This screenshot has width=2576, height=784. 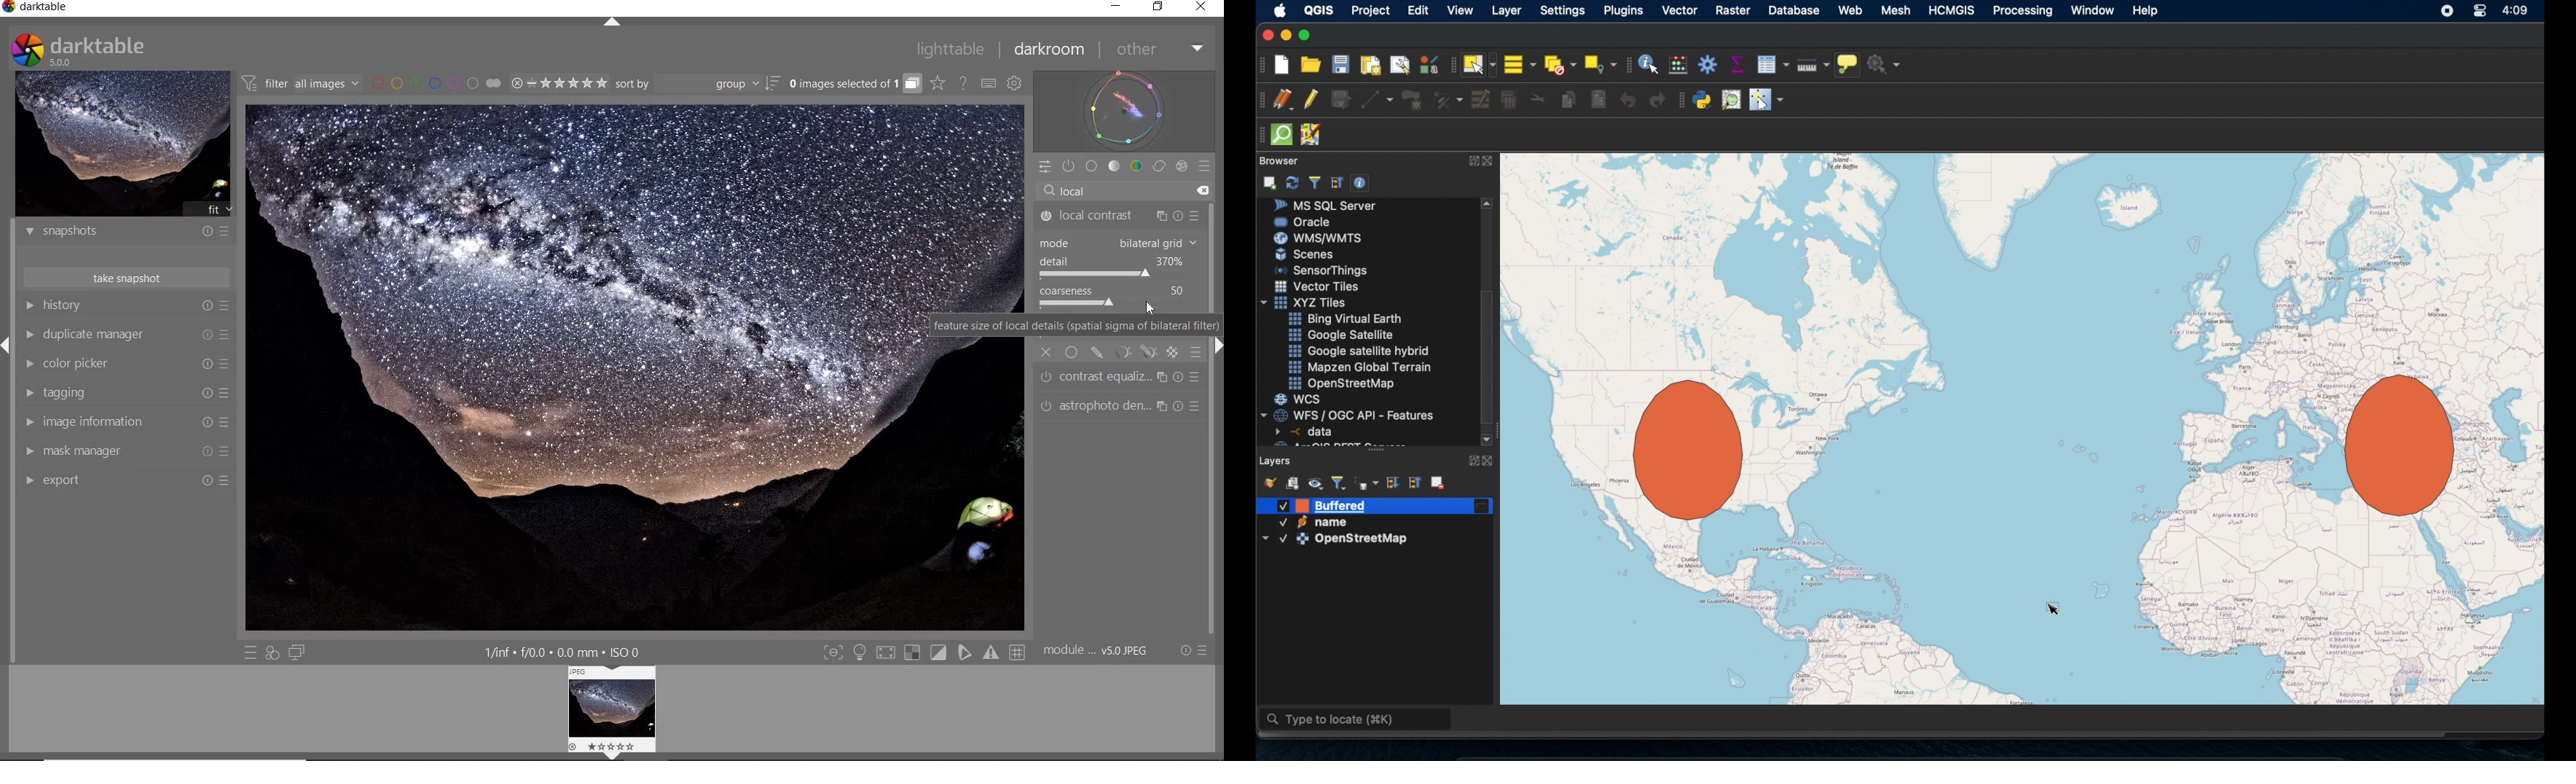 I want to click on FILTER IMAGES BASED ON THEIR MODULE ORDER, so click(x=300, y=83).